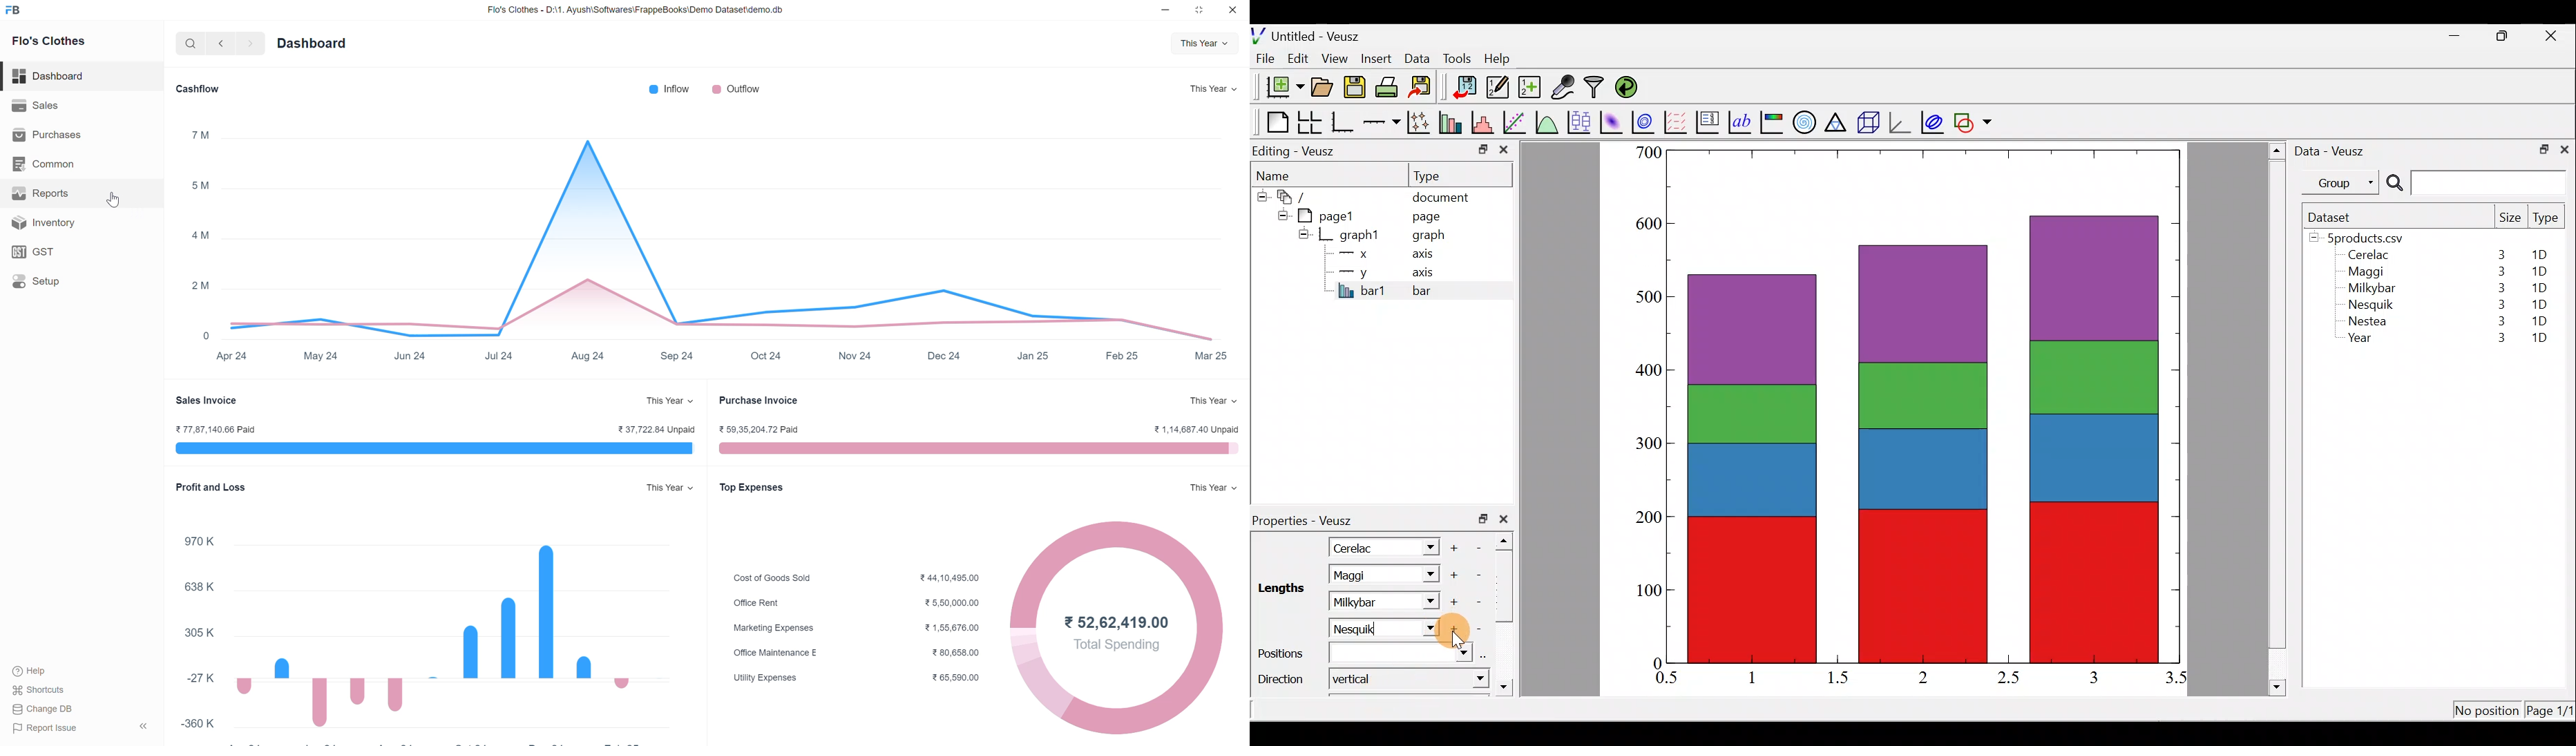  What do you see at coordinates (1362, 651) in the screenshot?
I see `Positions` at bounding box center [1362, 651].